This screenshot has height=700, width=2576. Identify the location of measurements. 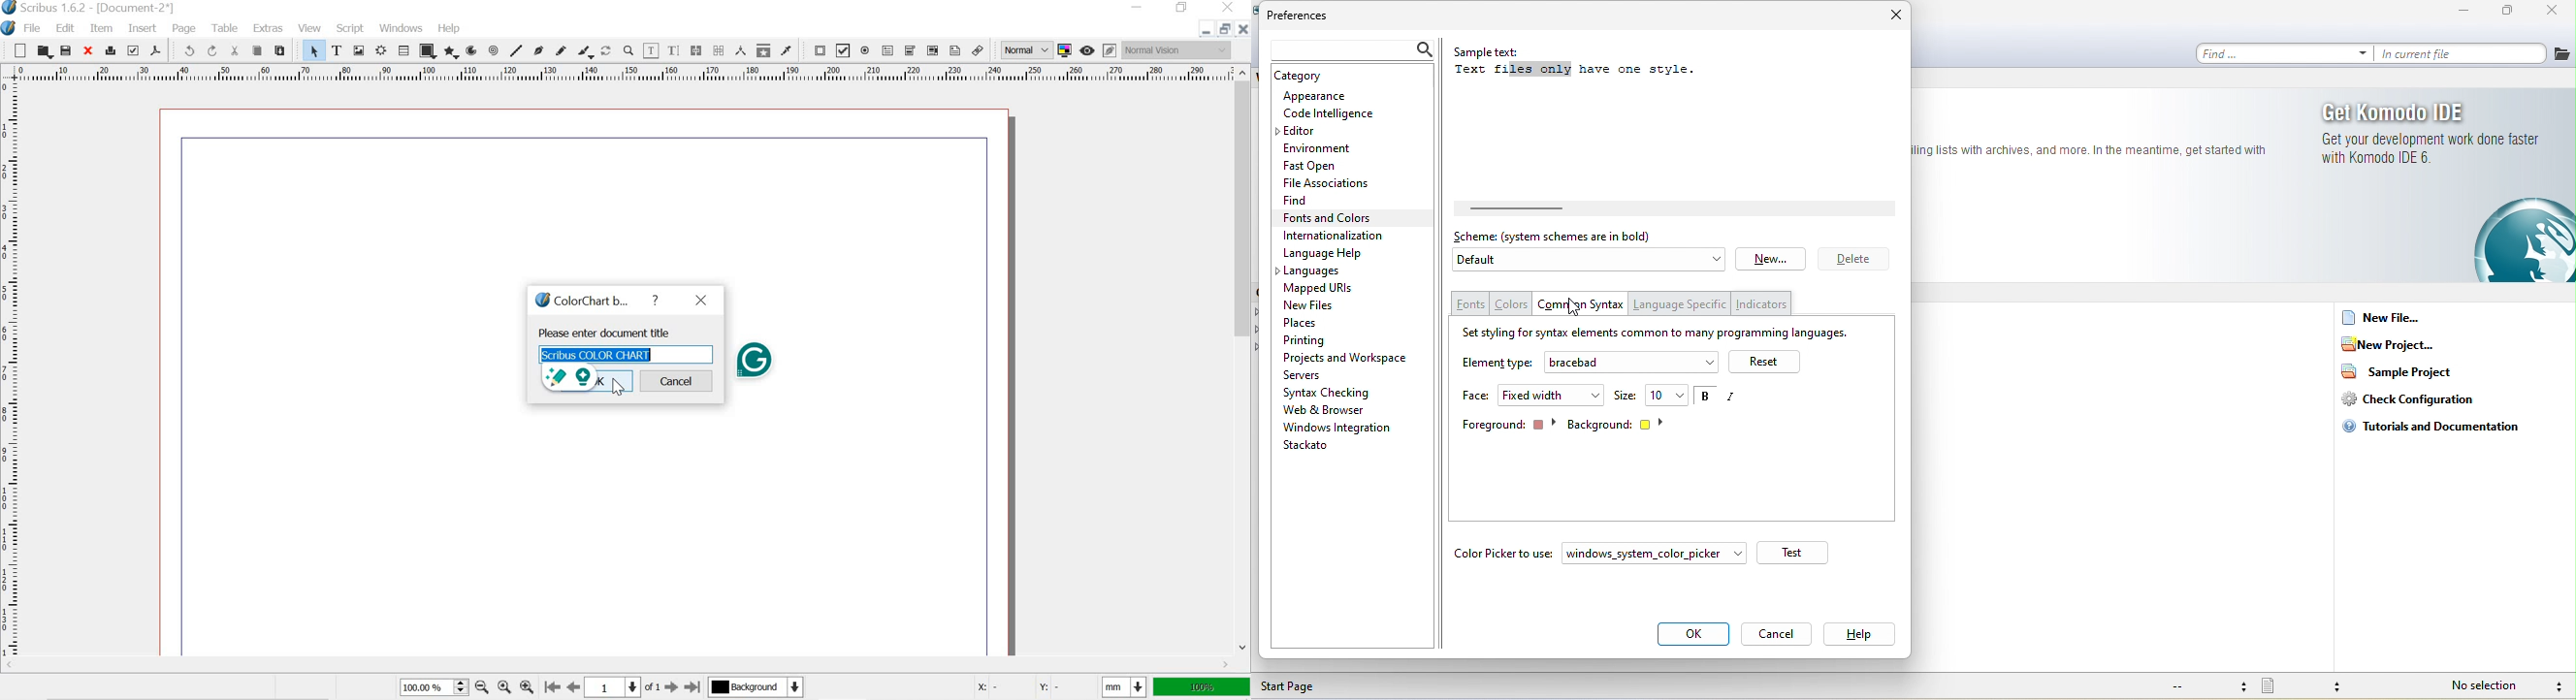
(742, 51).